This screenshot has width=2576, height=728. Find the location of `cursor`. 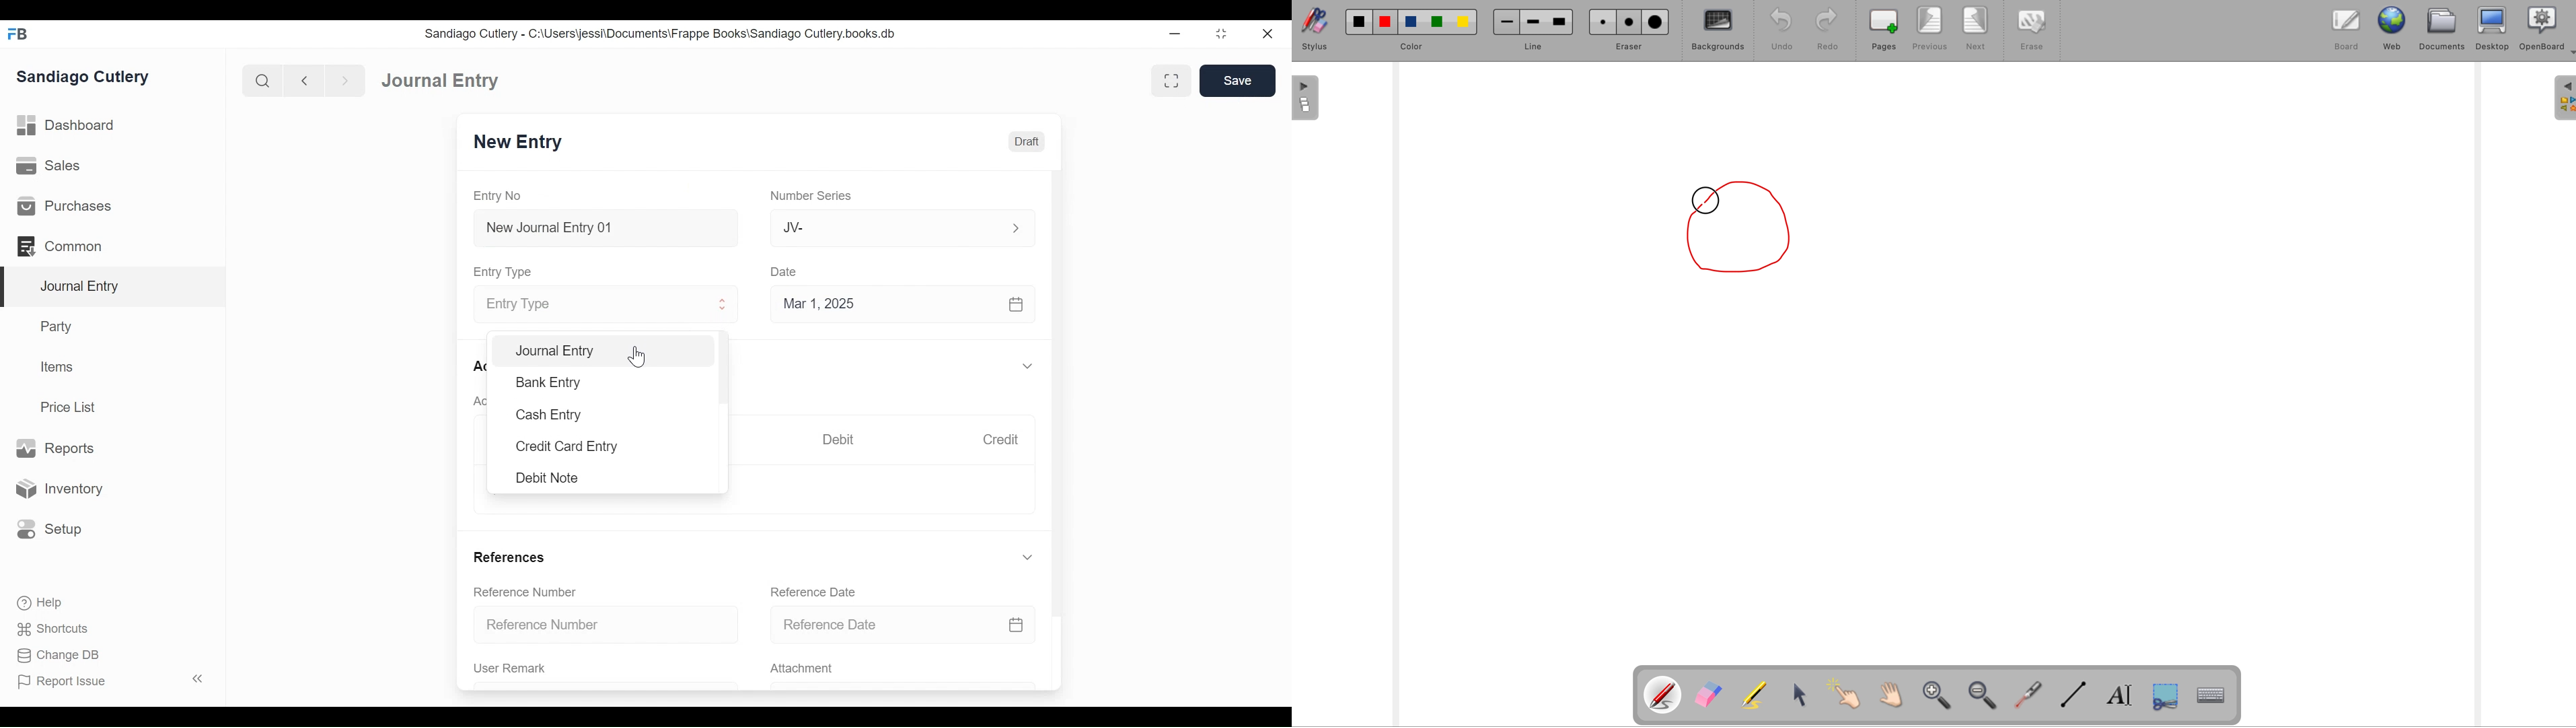

cursor is located at coordinates (636, 355).